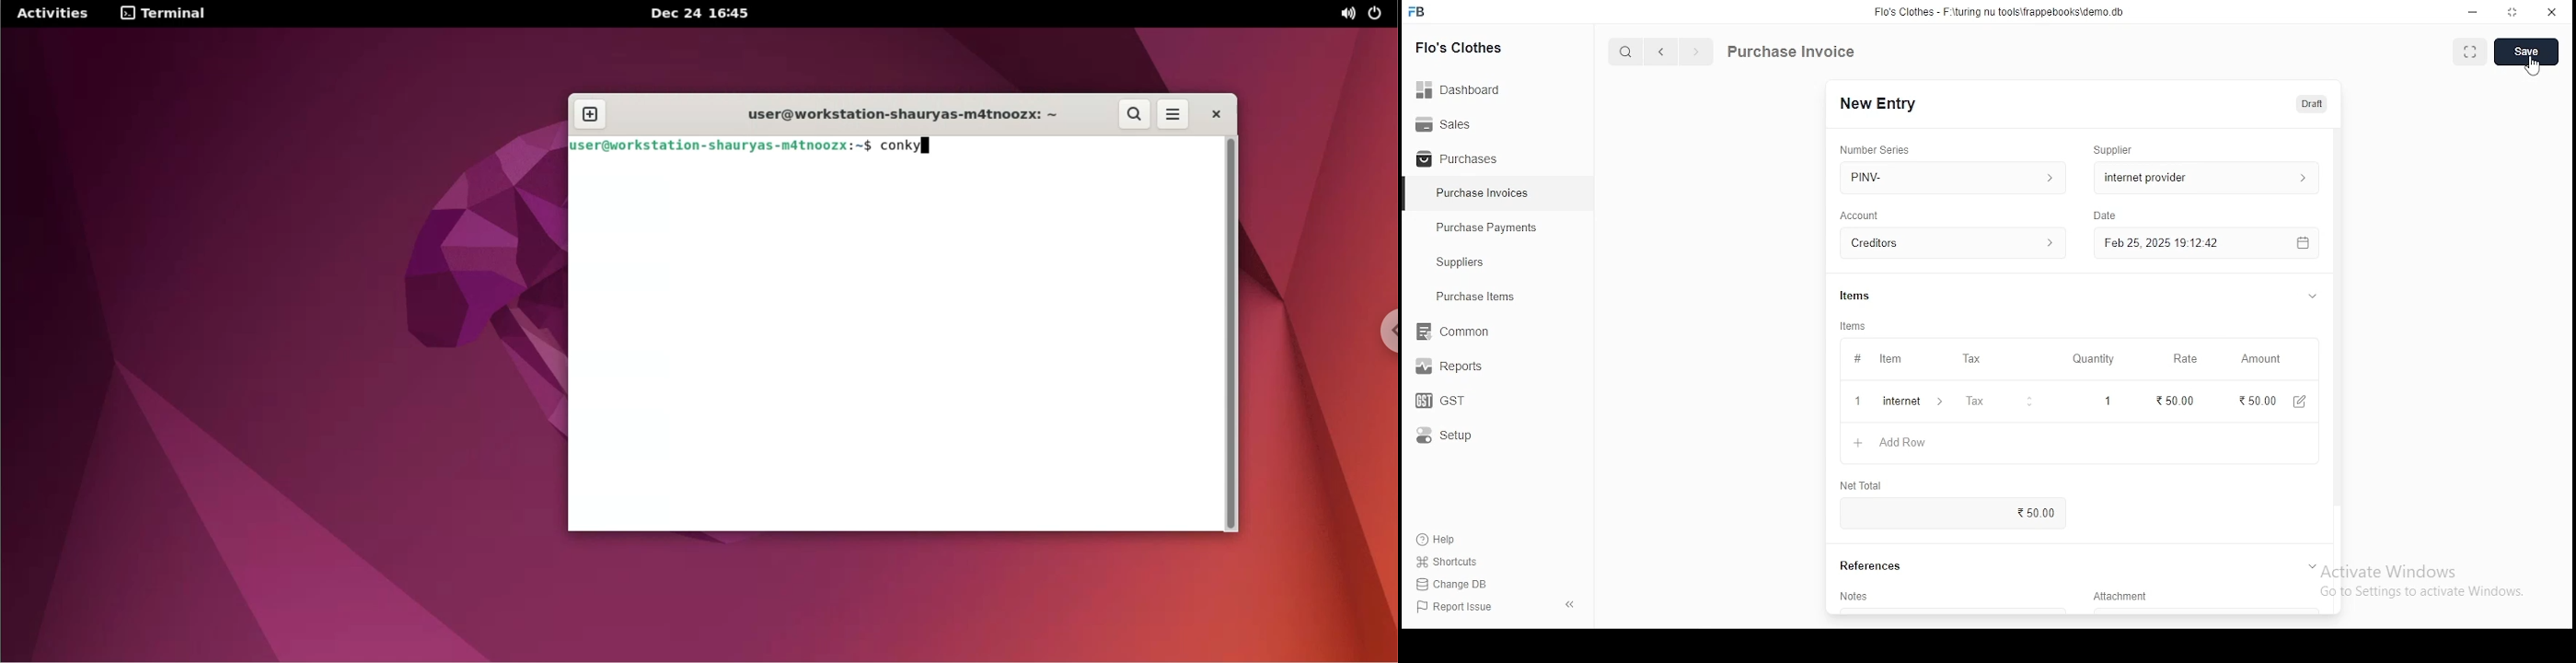 The image size is (2576, 672). What do you see at coordinates (2000, 12) in the screenshot?
I see `flo's clothes - F:\turing nu tools\frappebooks\demo.db` at bounding box center [2000, 12].